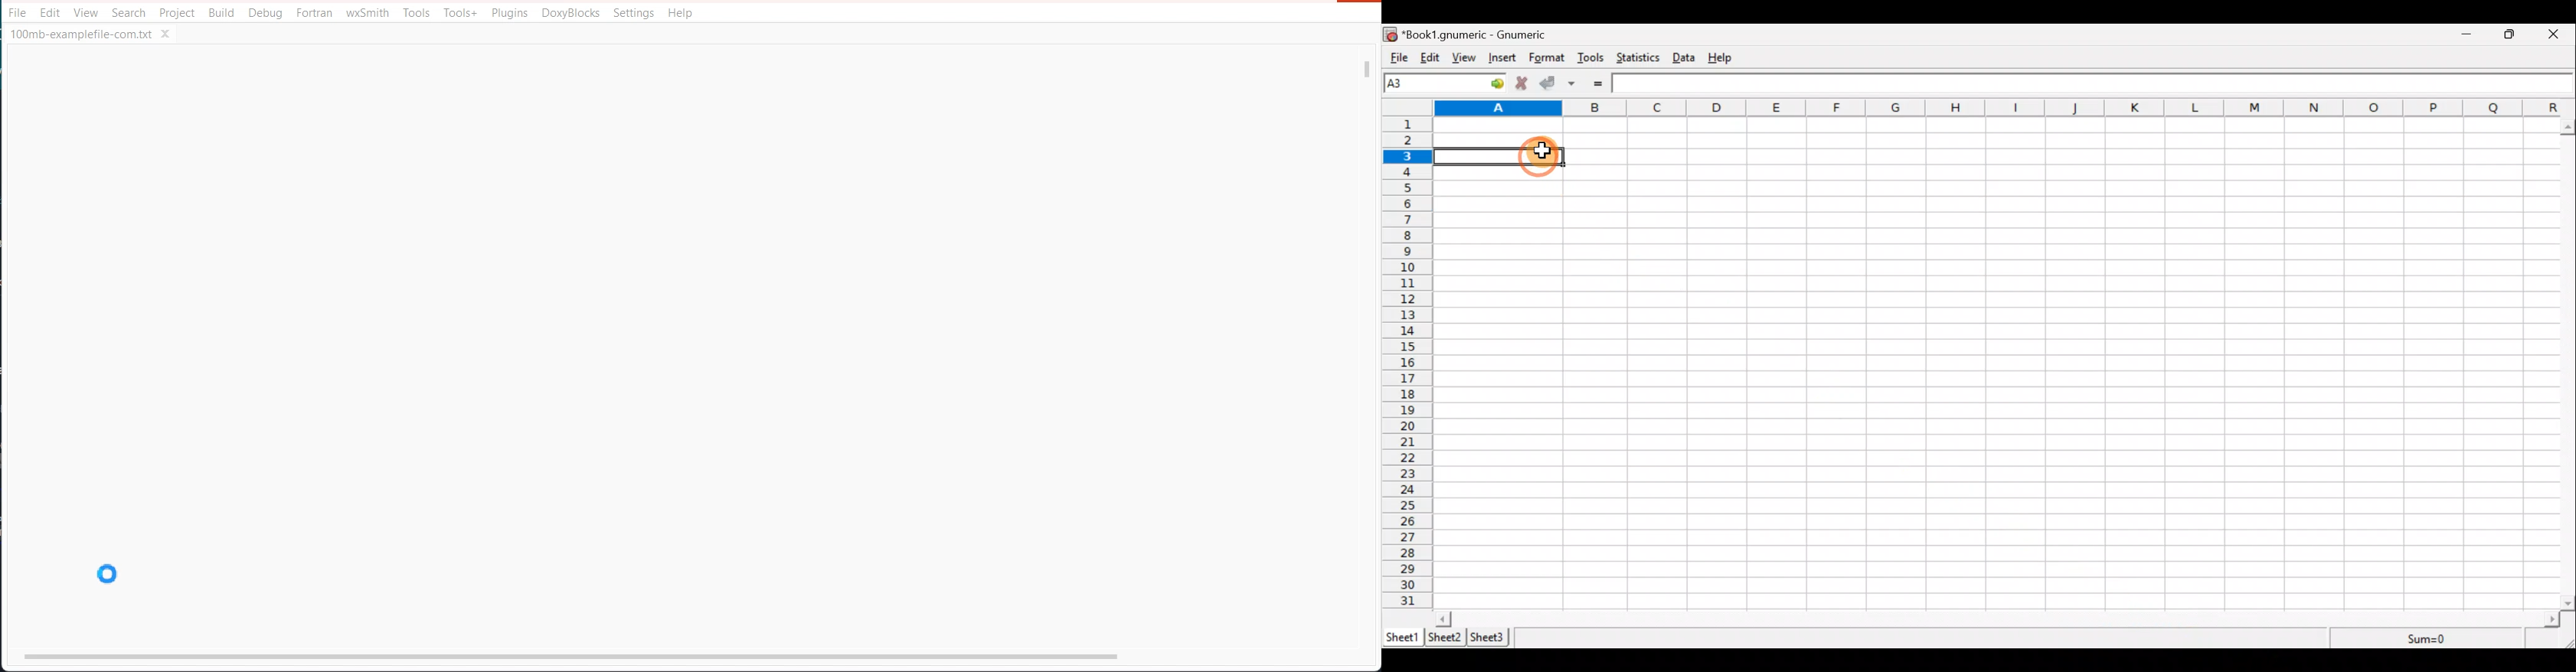 The width and height of the screenshot is (2576, 672). Describe the element at coordinates (1576, 83) in the screenshot. I see `Accept change in multiple cells` at that location.